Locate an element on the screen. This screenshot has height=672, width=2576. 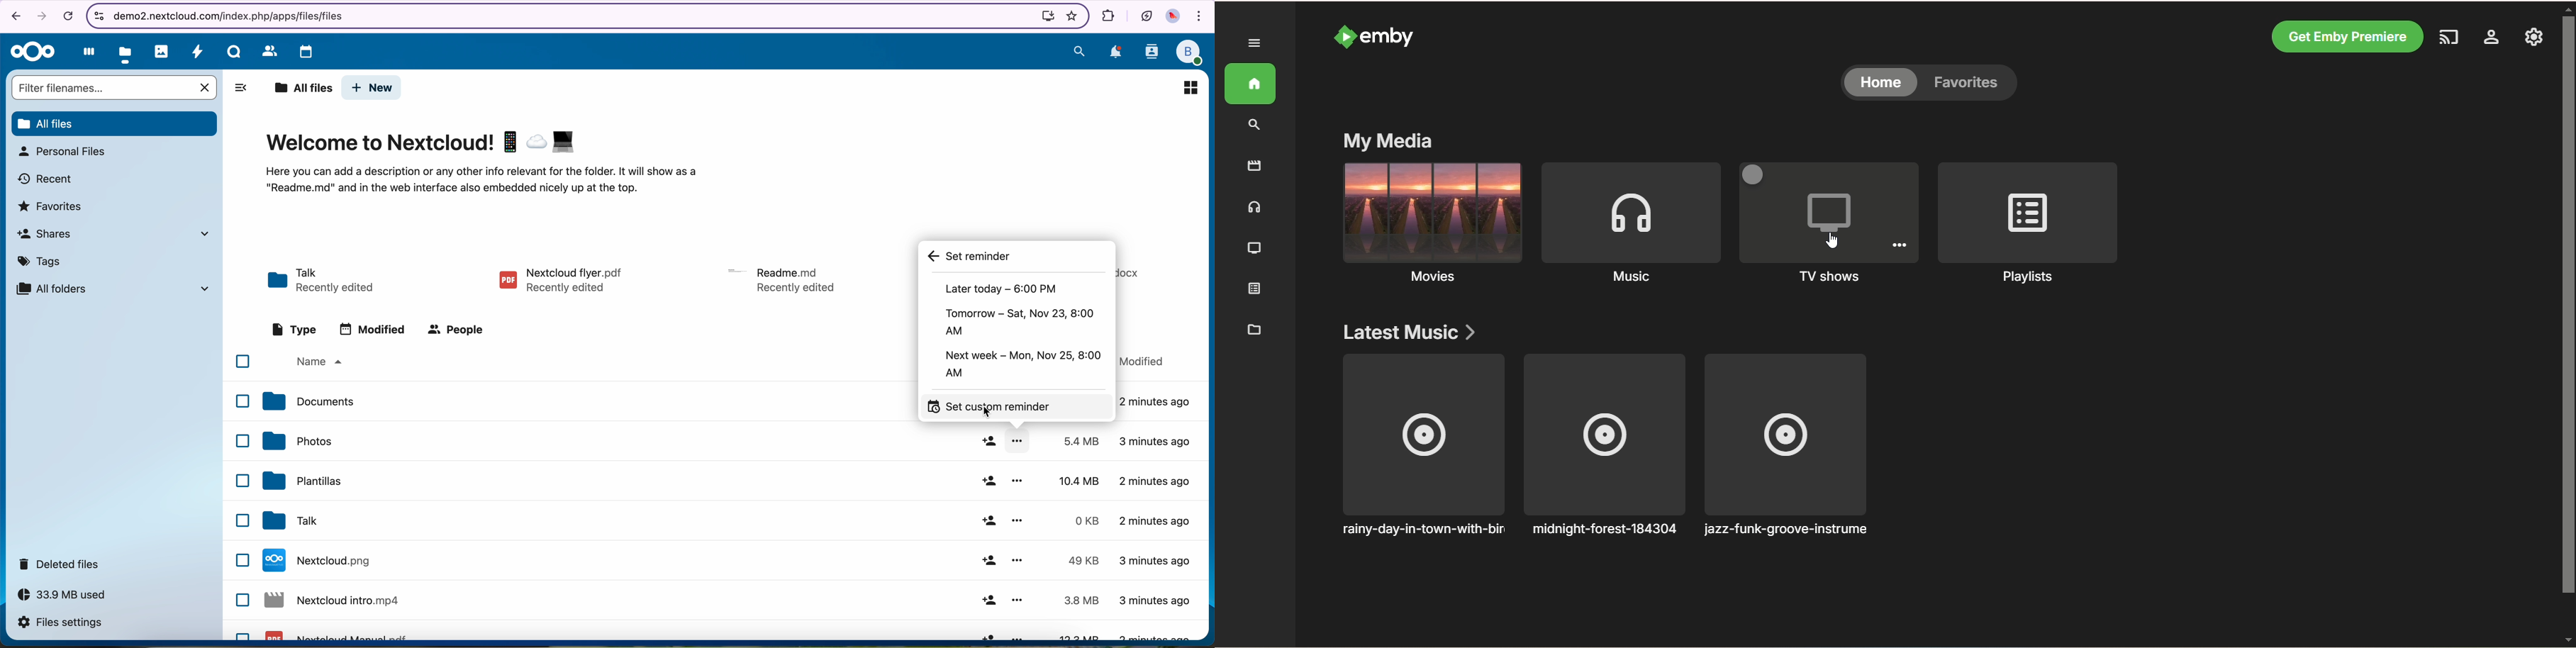
battery in eco mode is located at coordinates (1146, 14).